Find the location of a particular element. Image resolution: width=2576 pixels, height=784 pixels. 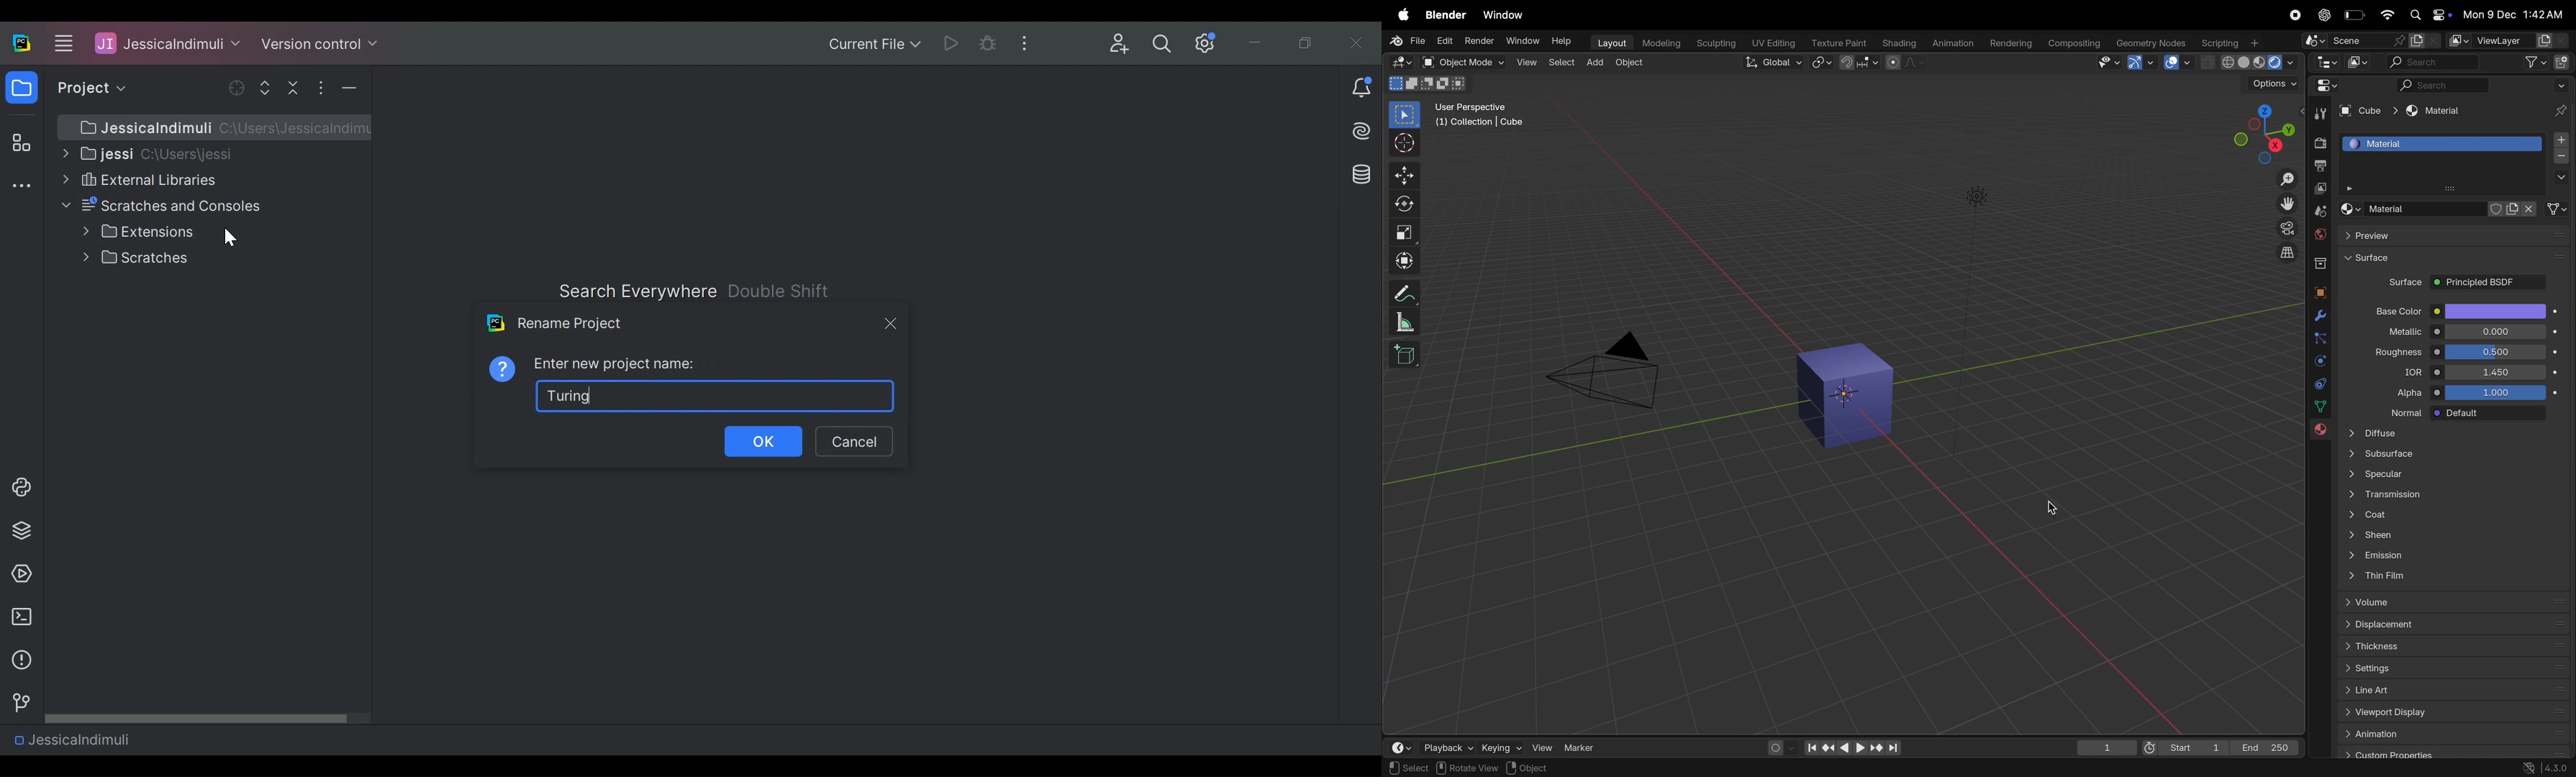

terminal is located at coordinates (17, 617).